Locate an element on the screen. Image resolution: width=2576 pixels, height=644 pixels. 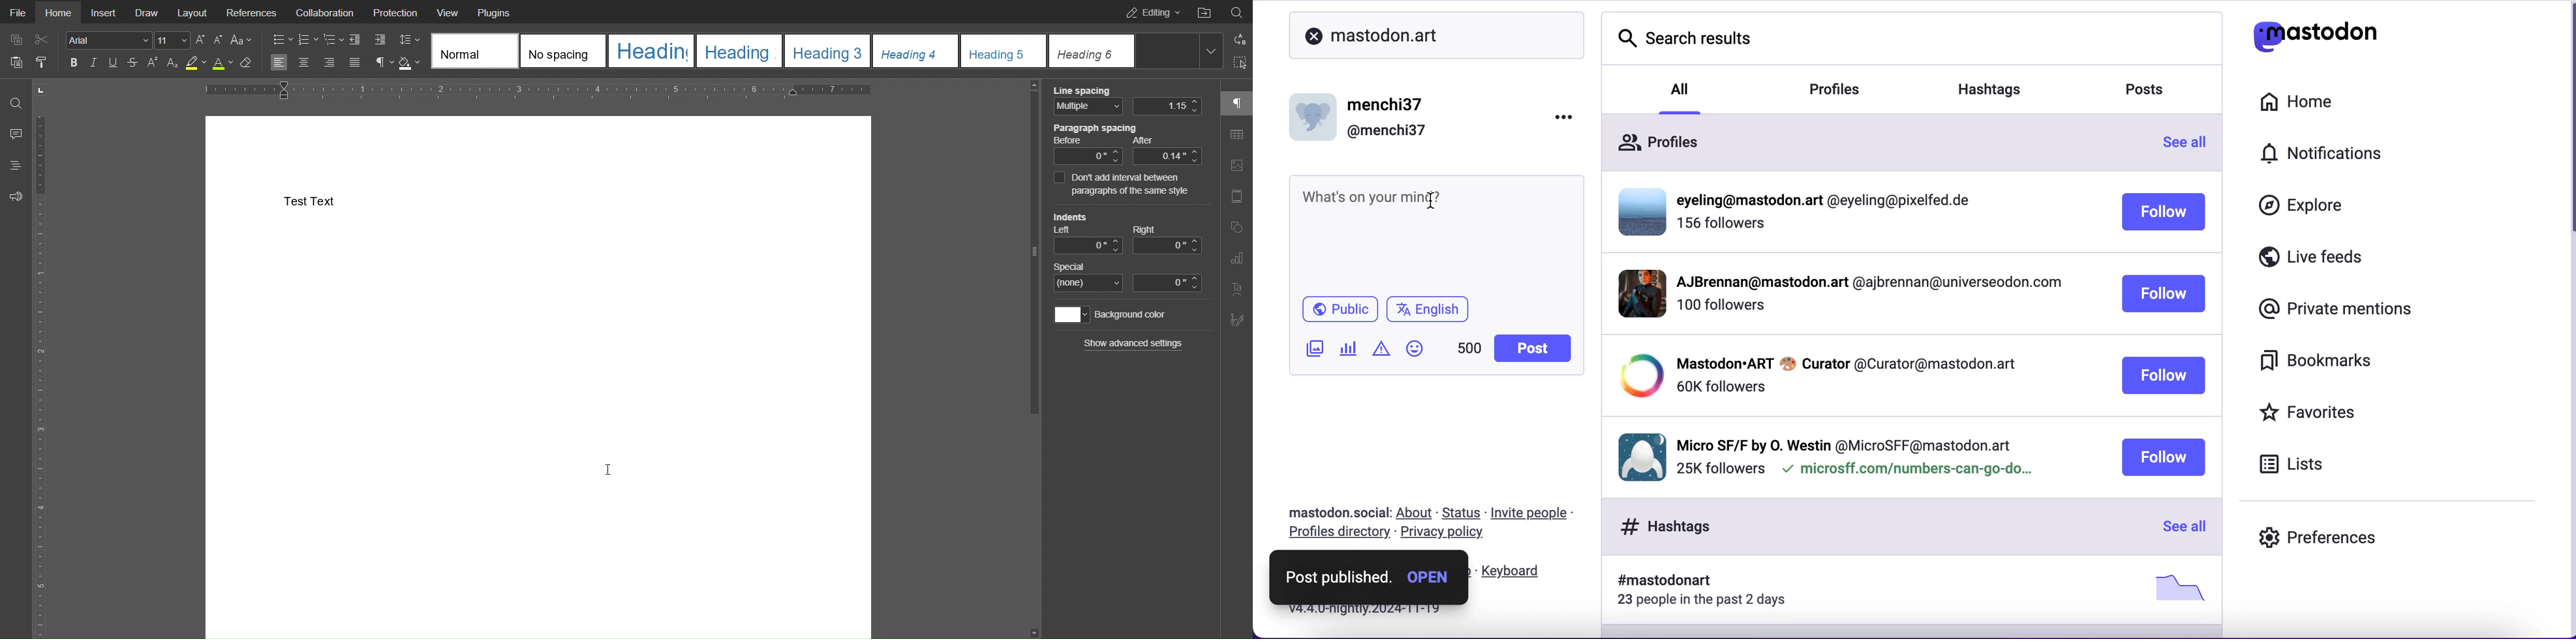
Layout is located at coordinates (193, 12).